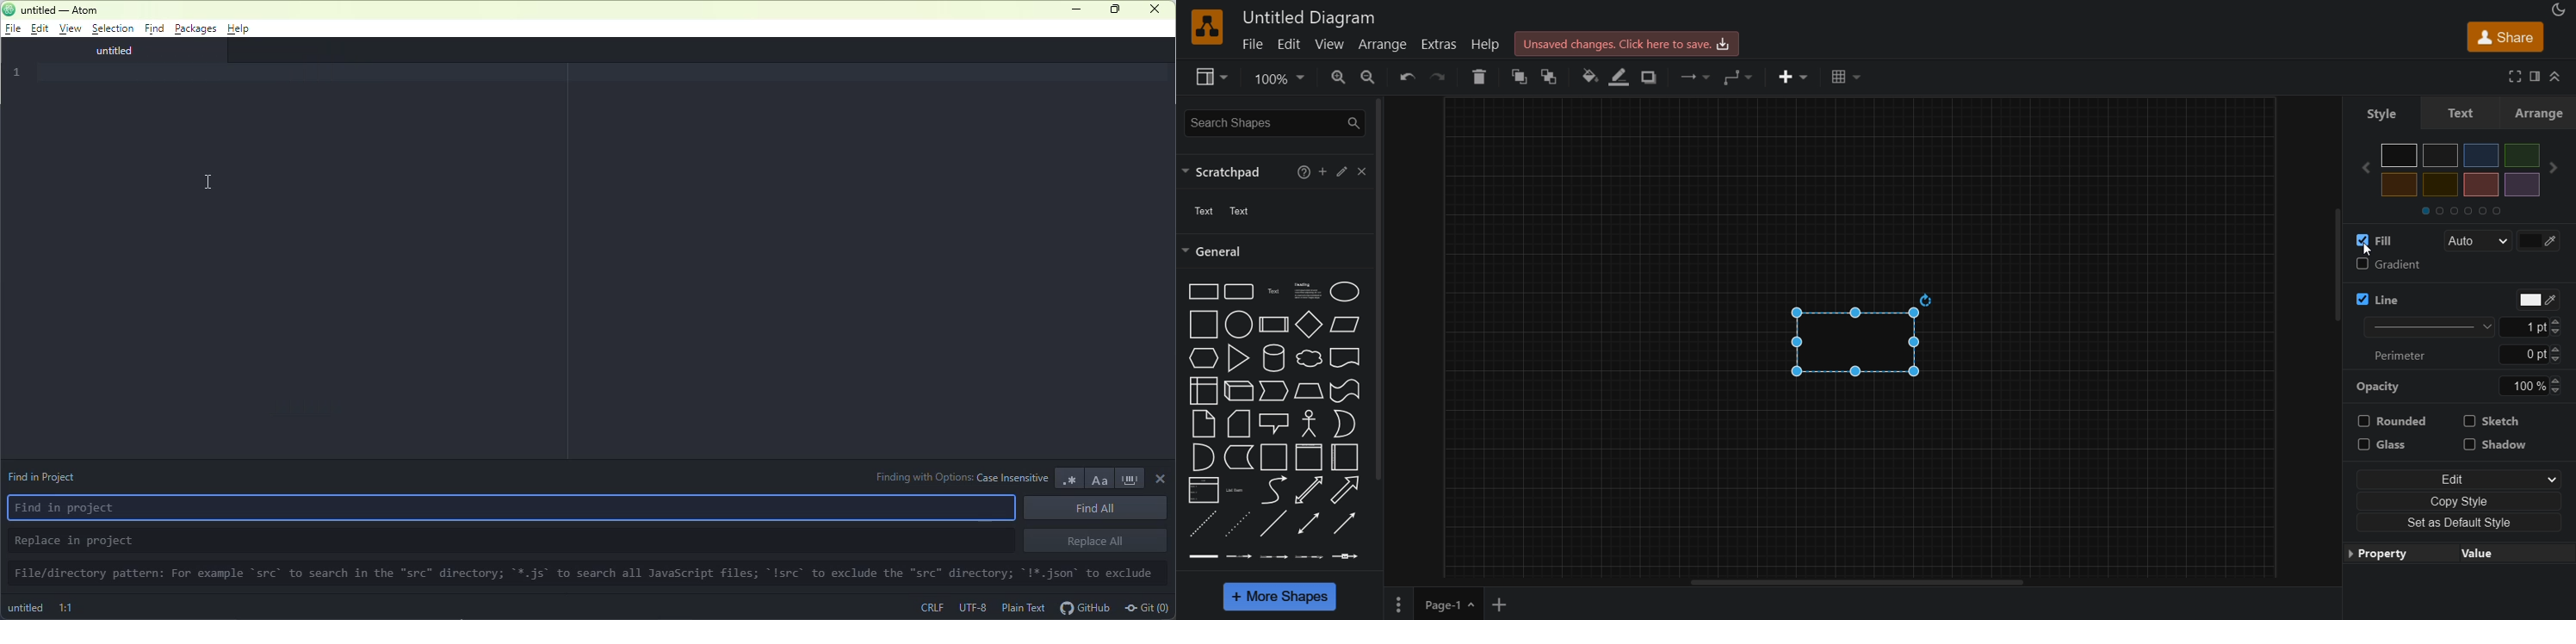 The width and height of the screenshot is (2576, 644). What do you see at coordinates (26, 609) in the screenshot?
I see `untitled` at bounding box center [26, 609].